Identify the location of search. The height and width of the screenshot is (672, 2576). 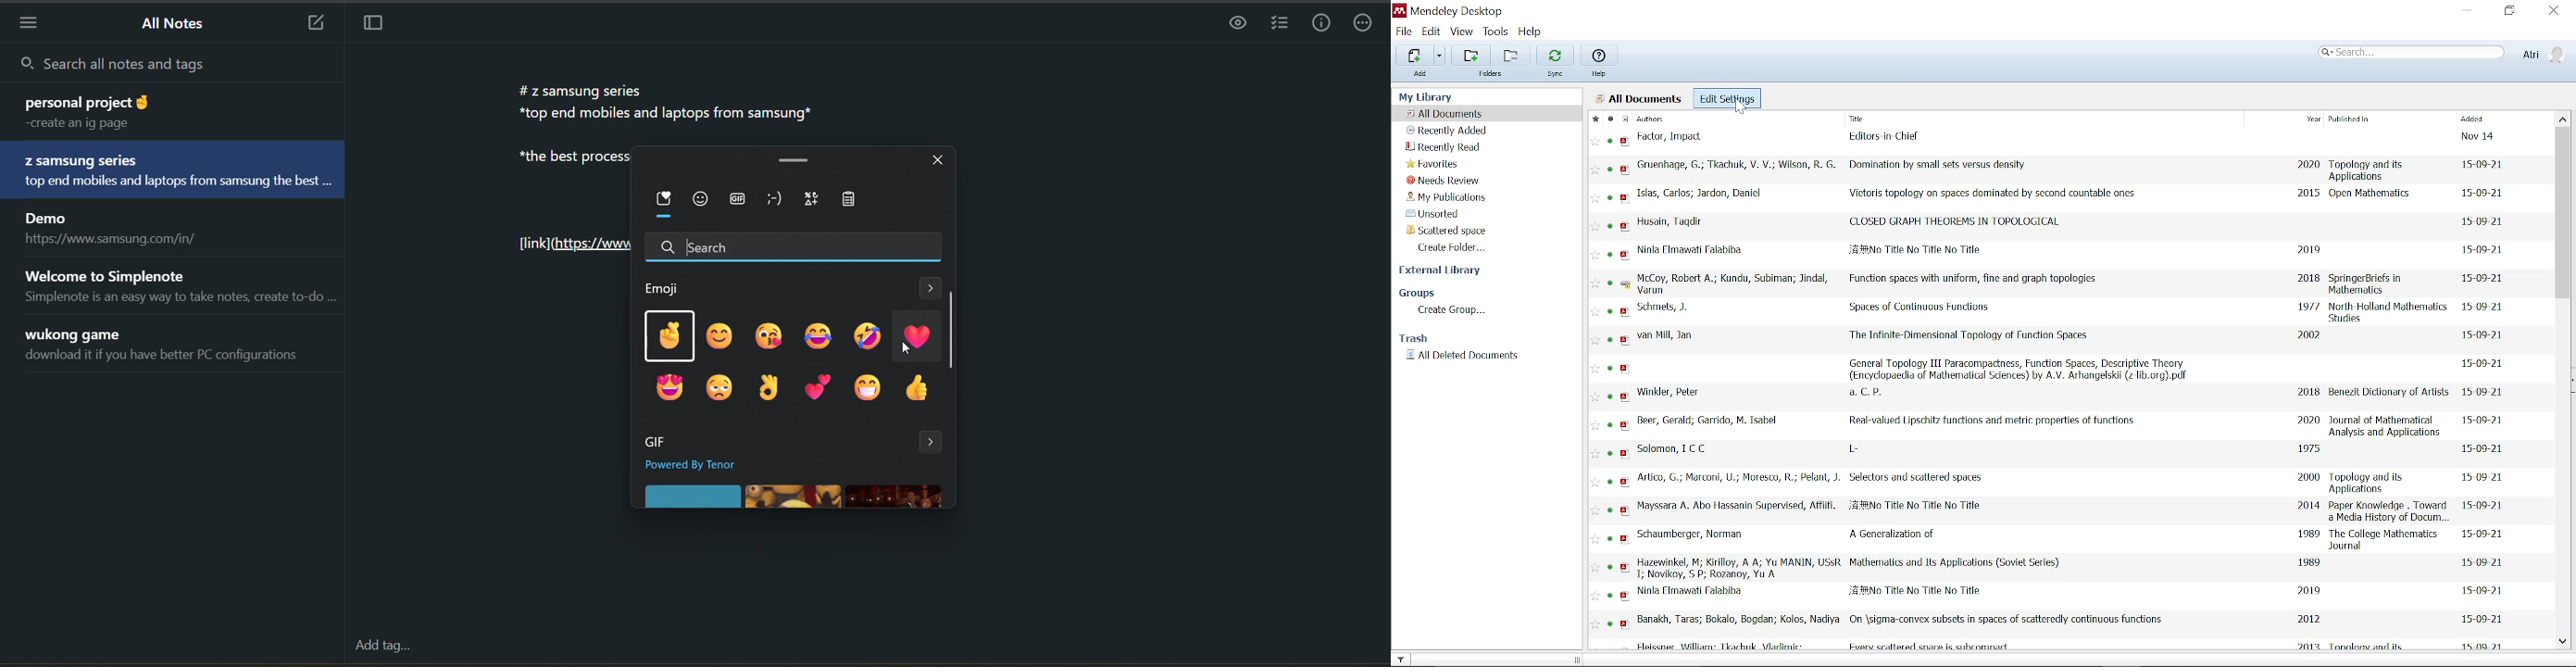
(170, 63).